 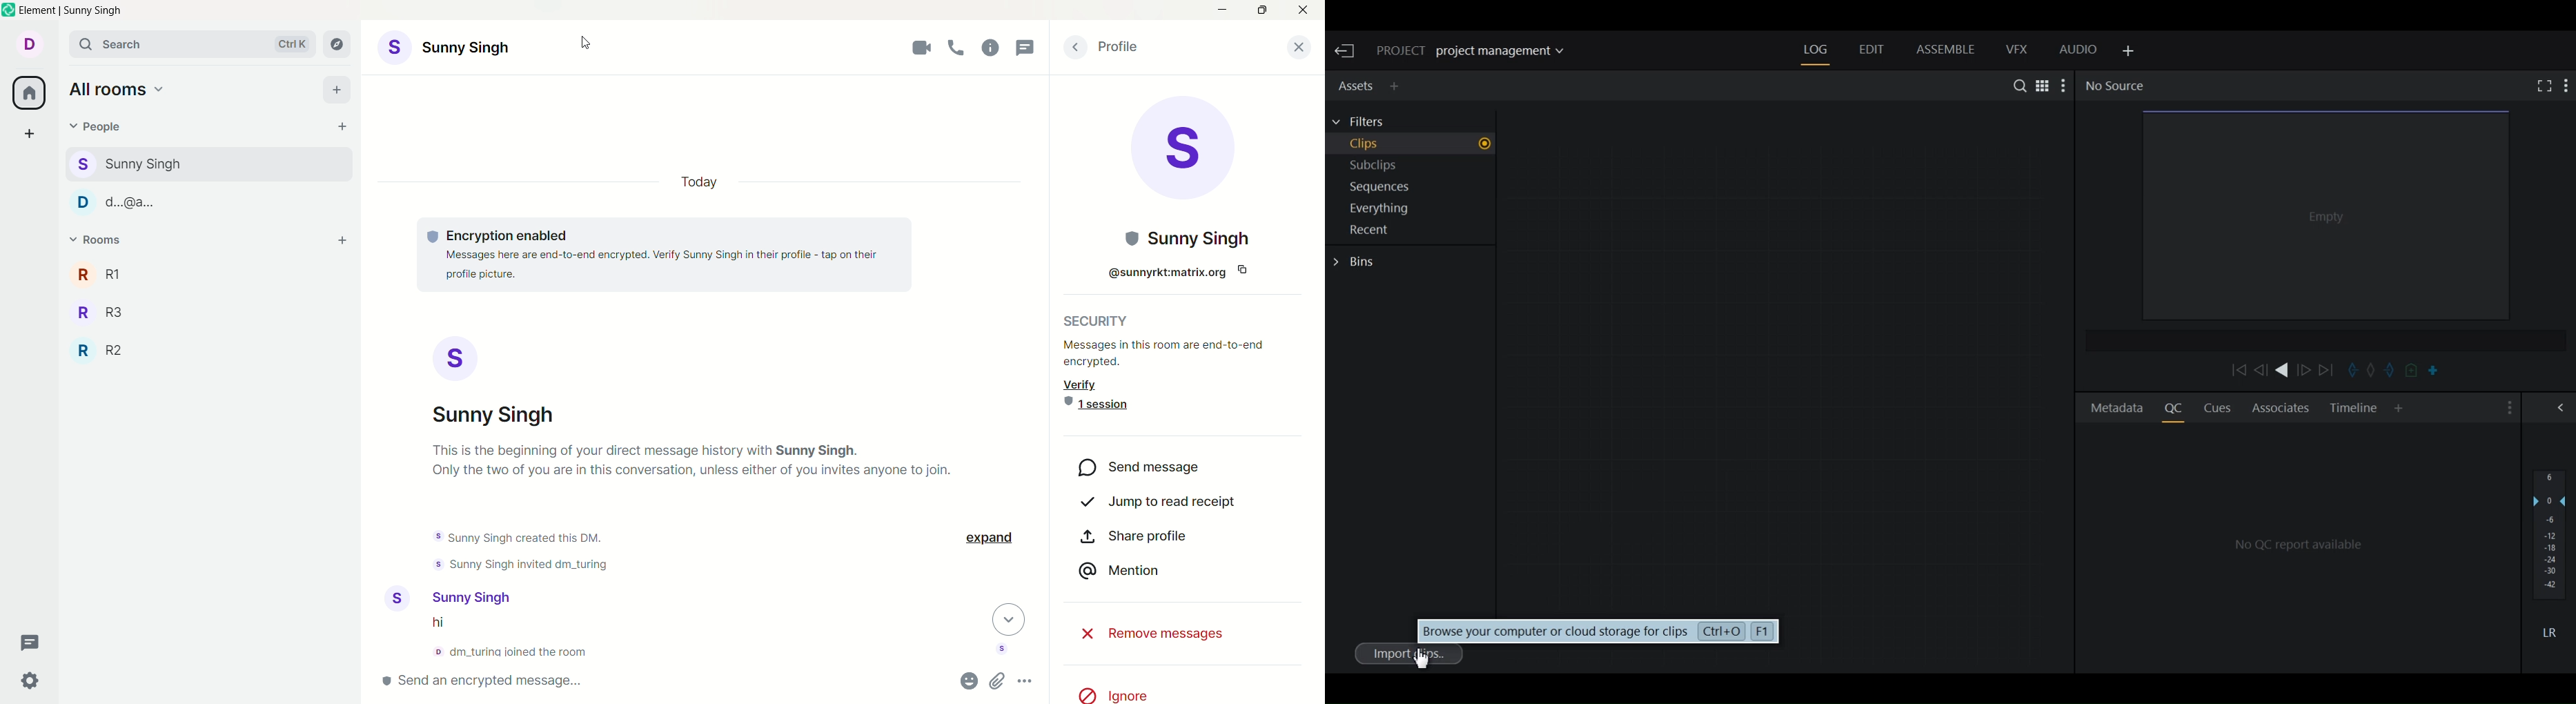 What do you see at coordinates (1029, 48) in the screenshot?
I see `Chat` at bounding box center [1029, 48].